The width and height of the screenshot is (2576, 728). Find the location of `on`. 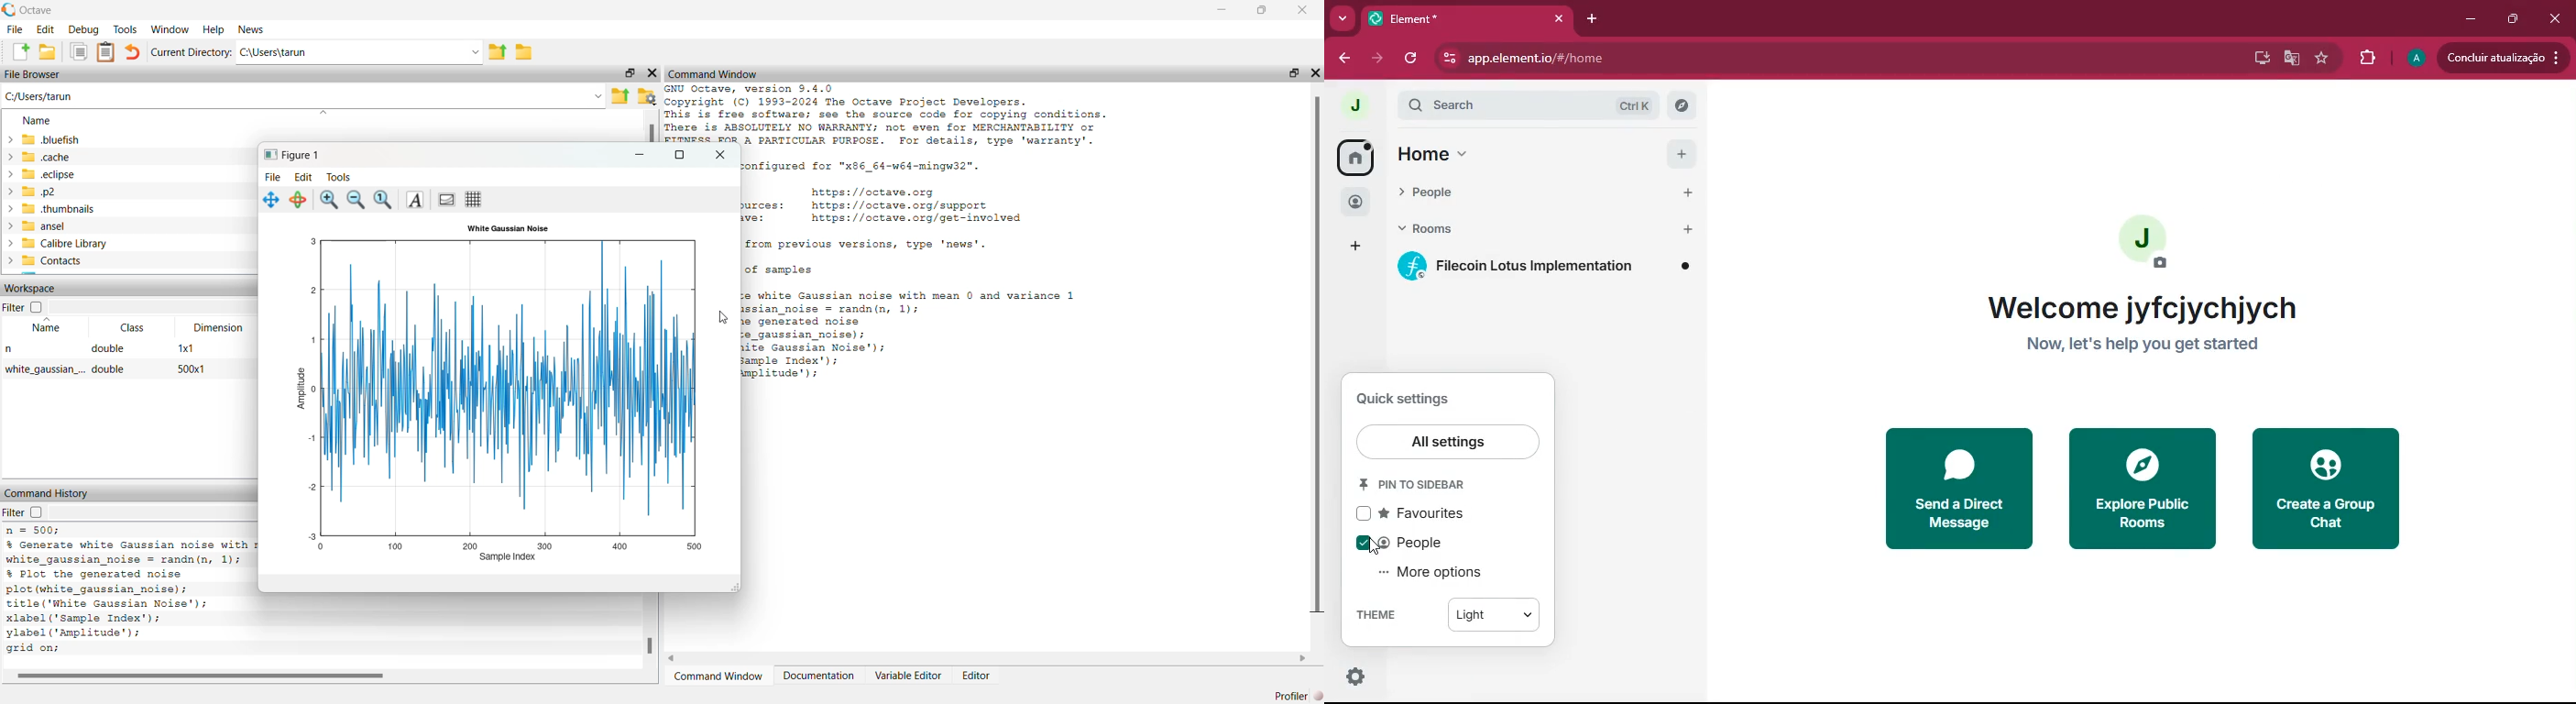

on is located at coordinates (1364, 547).